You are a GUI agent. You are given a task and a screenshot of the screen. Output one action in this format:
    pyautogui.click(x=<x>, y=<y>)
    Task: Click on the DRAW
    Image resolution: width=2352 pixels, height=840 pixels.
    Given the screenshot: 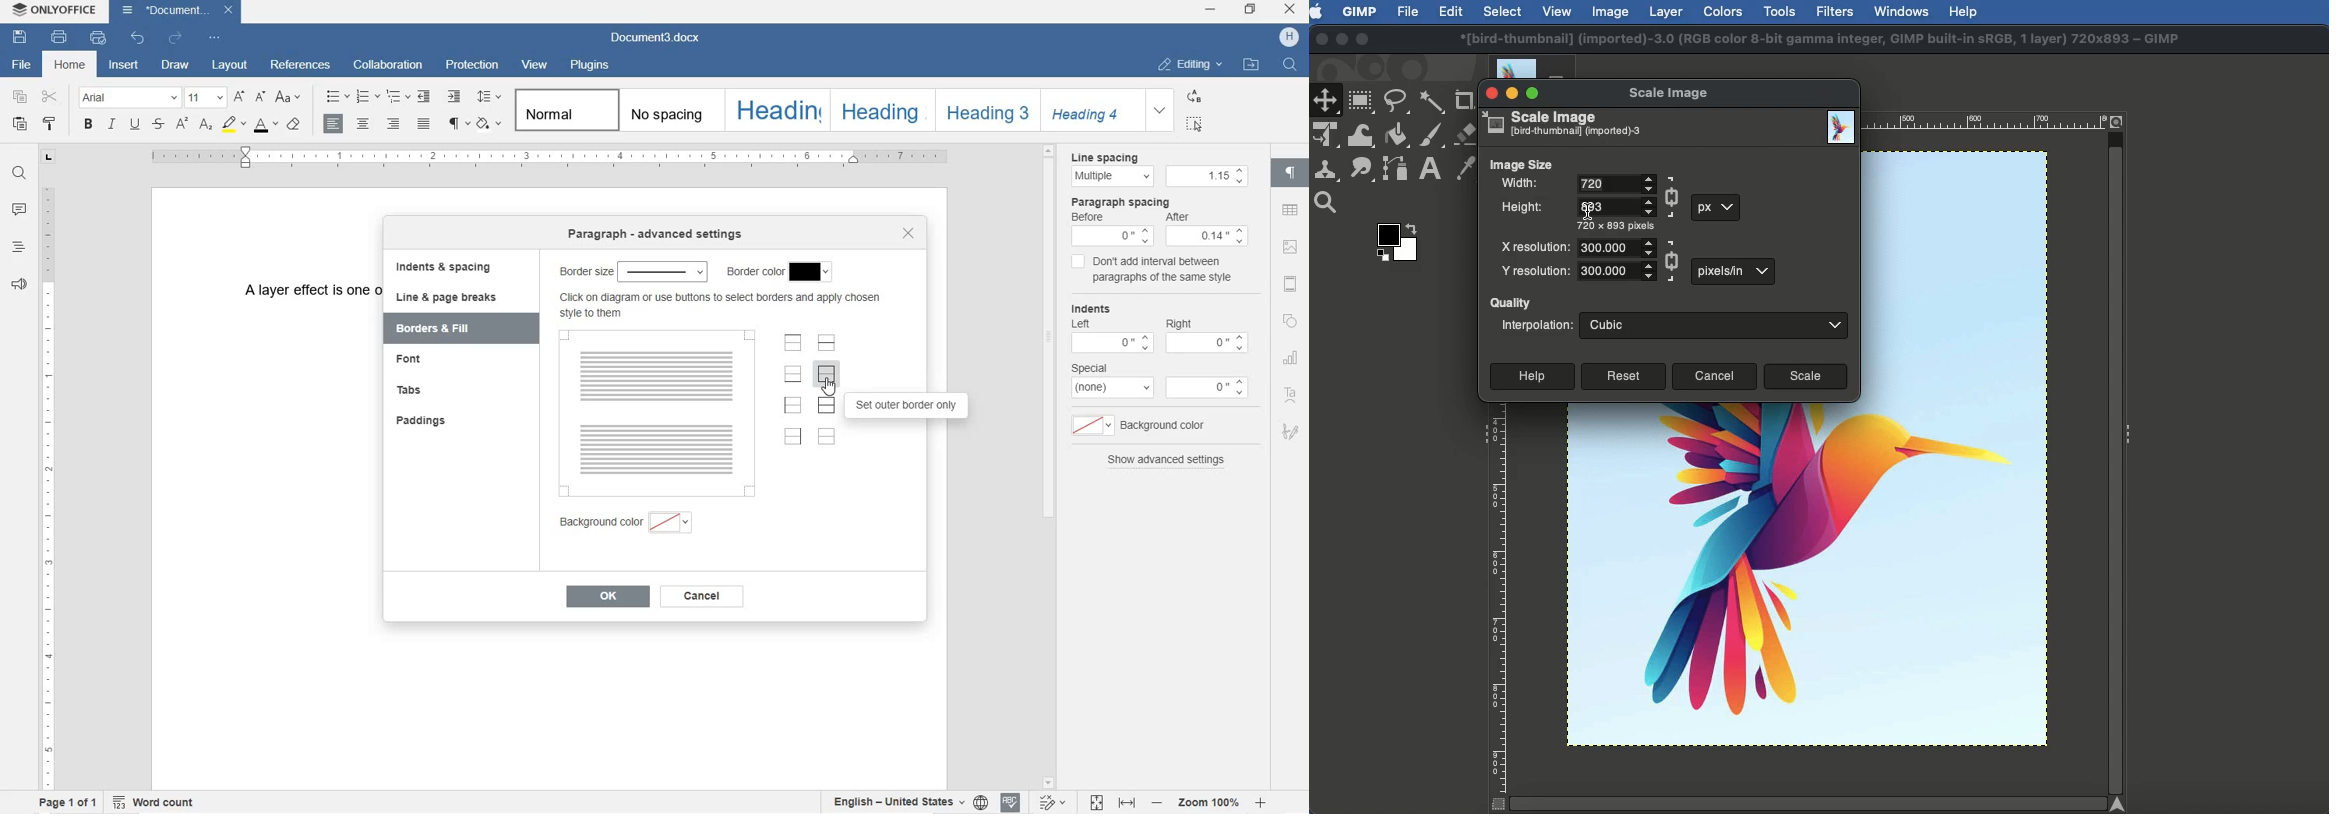 What is the action you would take?
    pyautogui.click(x=175, y=65)
    